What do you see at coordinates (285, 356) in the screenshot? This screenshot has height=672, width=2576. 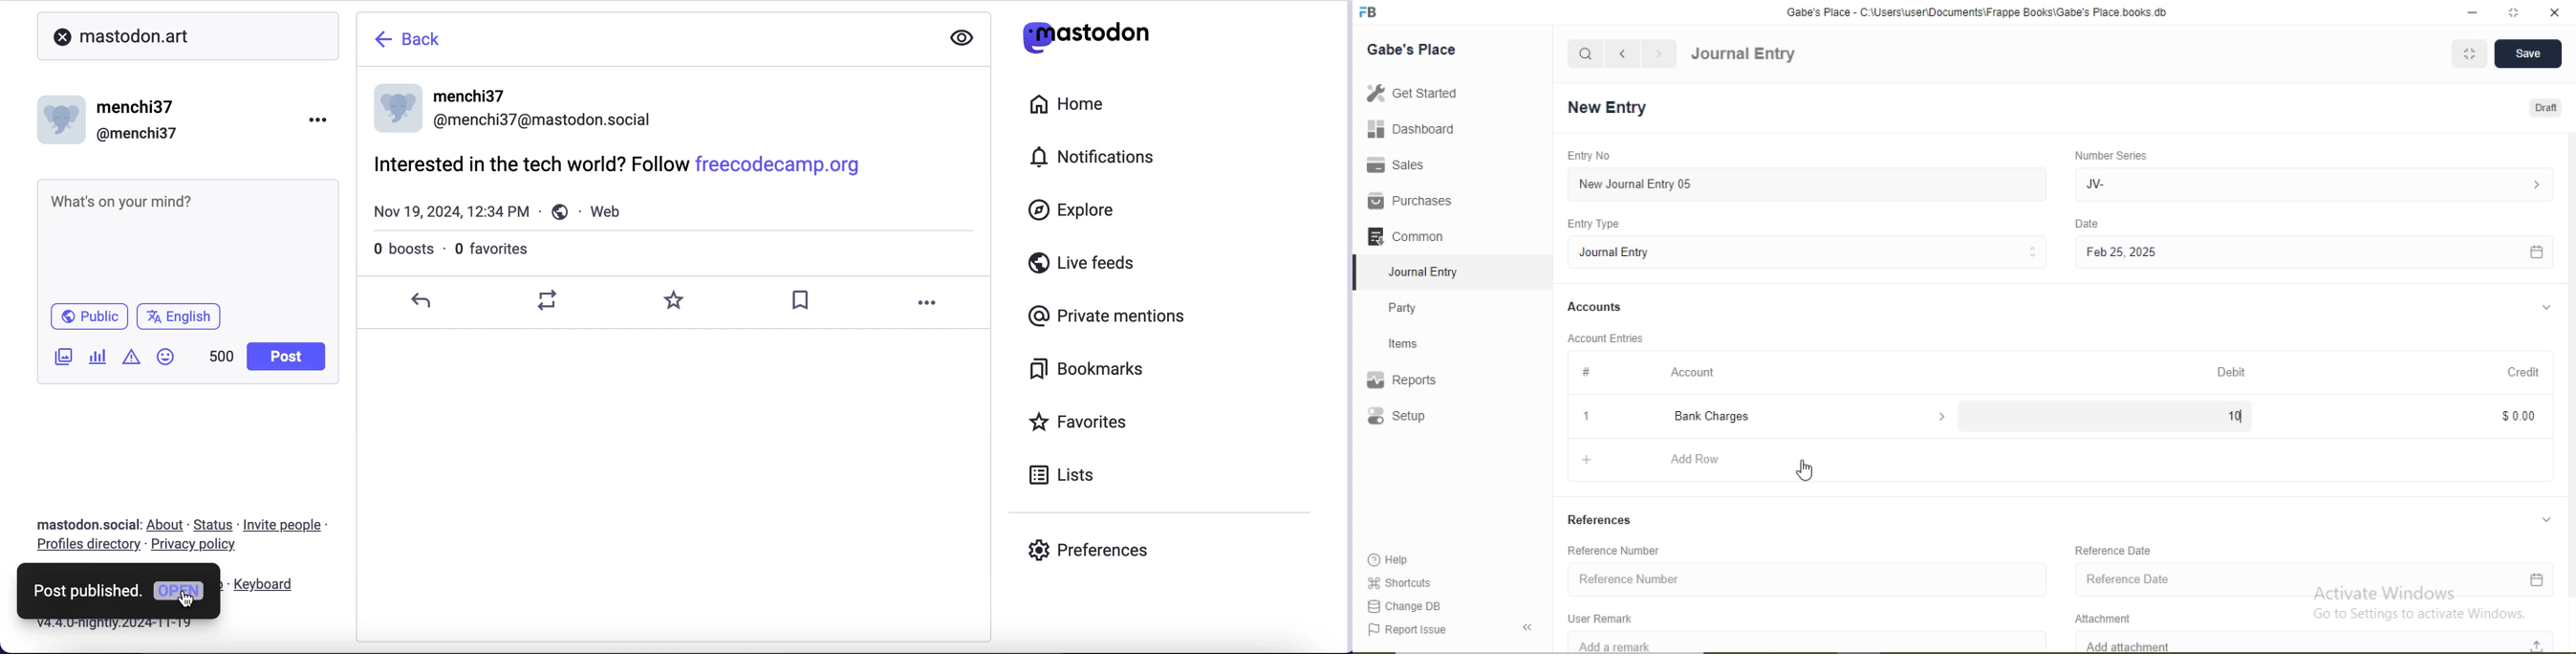 I see `post` at bounding box center [285, 356].